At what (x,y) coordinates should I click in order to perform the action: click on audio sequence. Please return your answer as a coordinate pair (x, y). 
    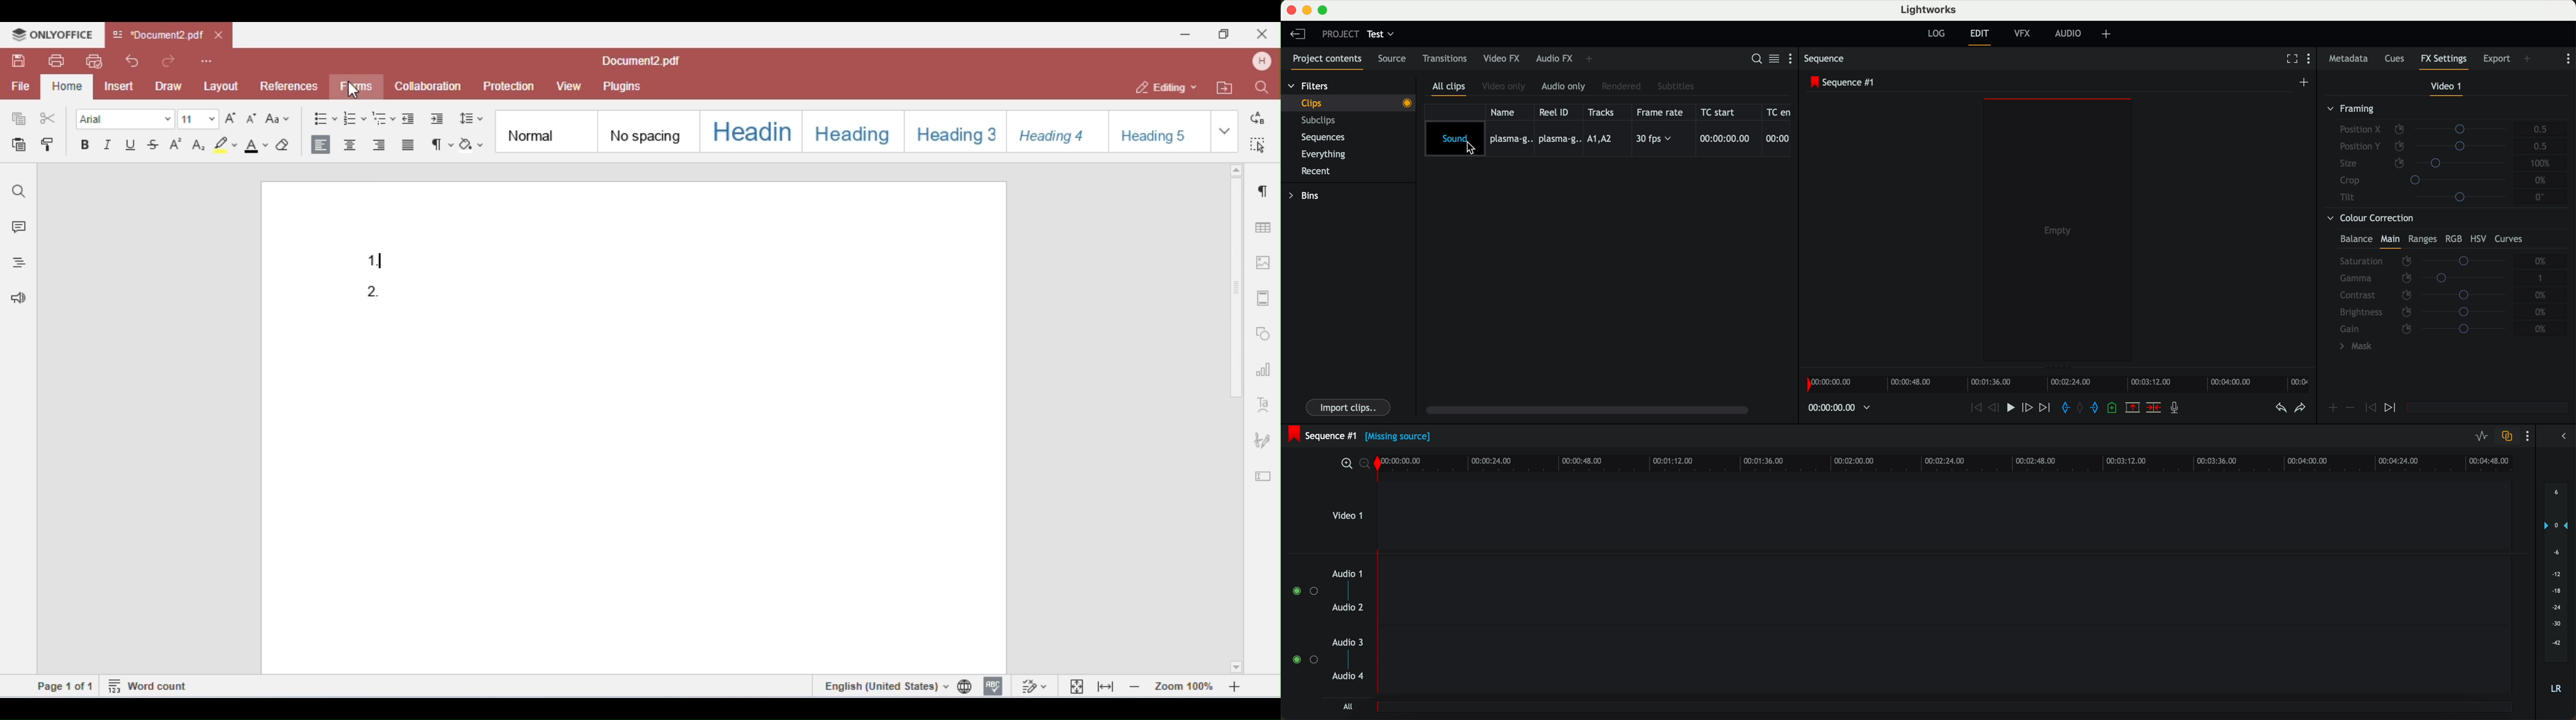
    Looking at the image, I should click on (1946, 663).